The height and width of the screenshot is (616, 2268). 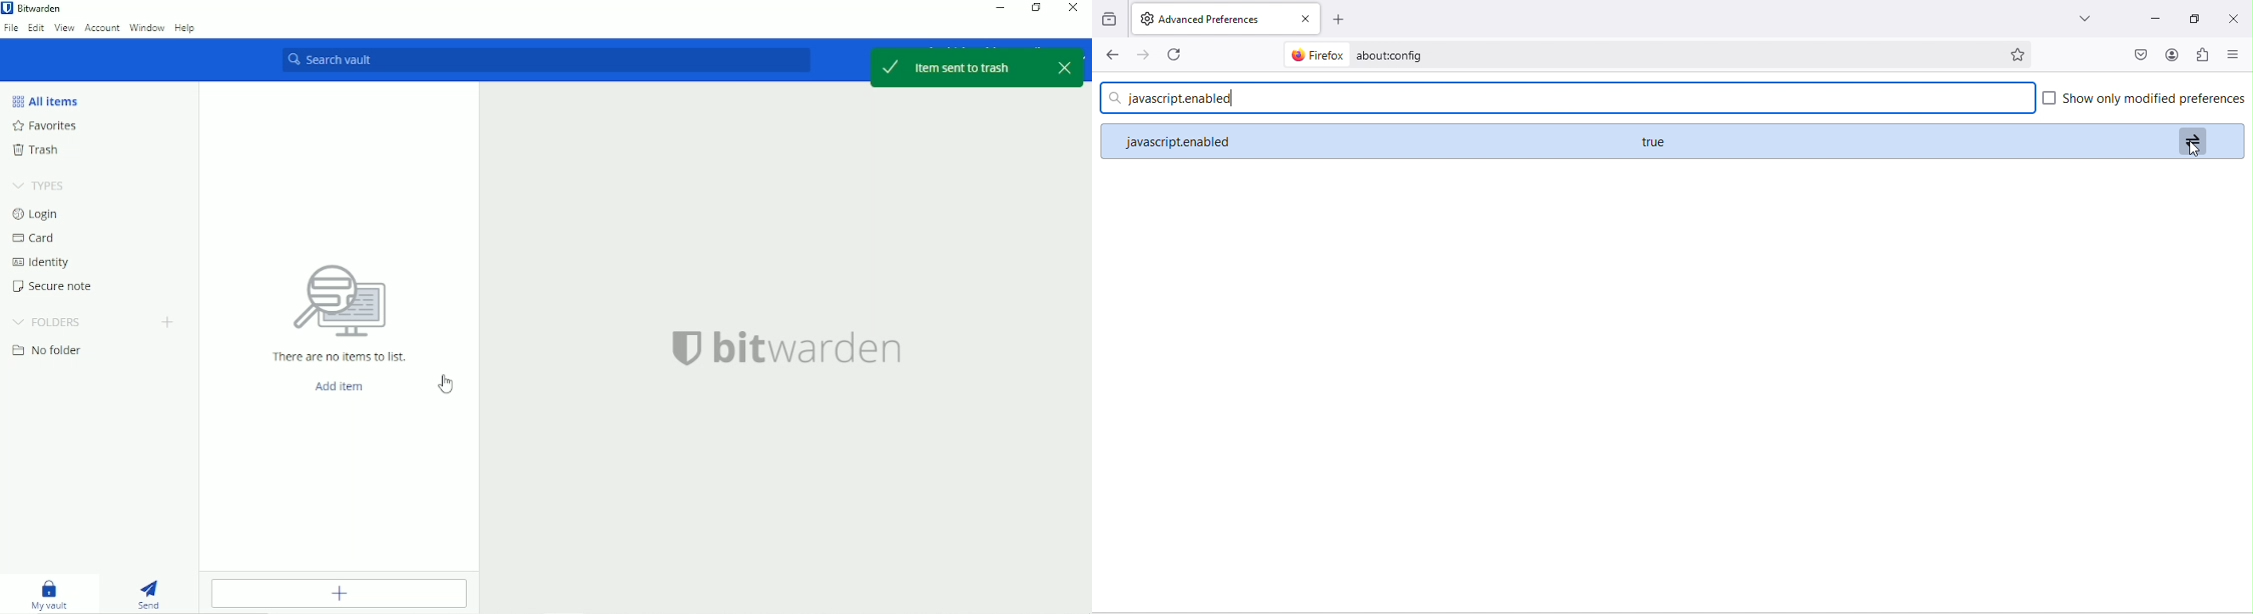 What do you see at coordinates (42, 186) in the screenshot?
I see `Types` at bounding box center [42, 186].